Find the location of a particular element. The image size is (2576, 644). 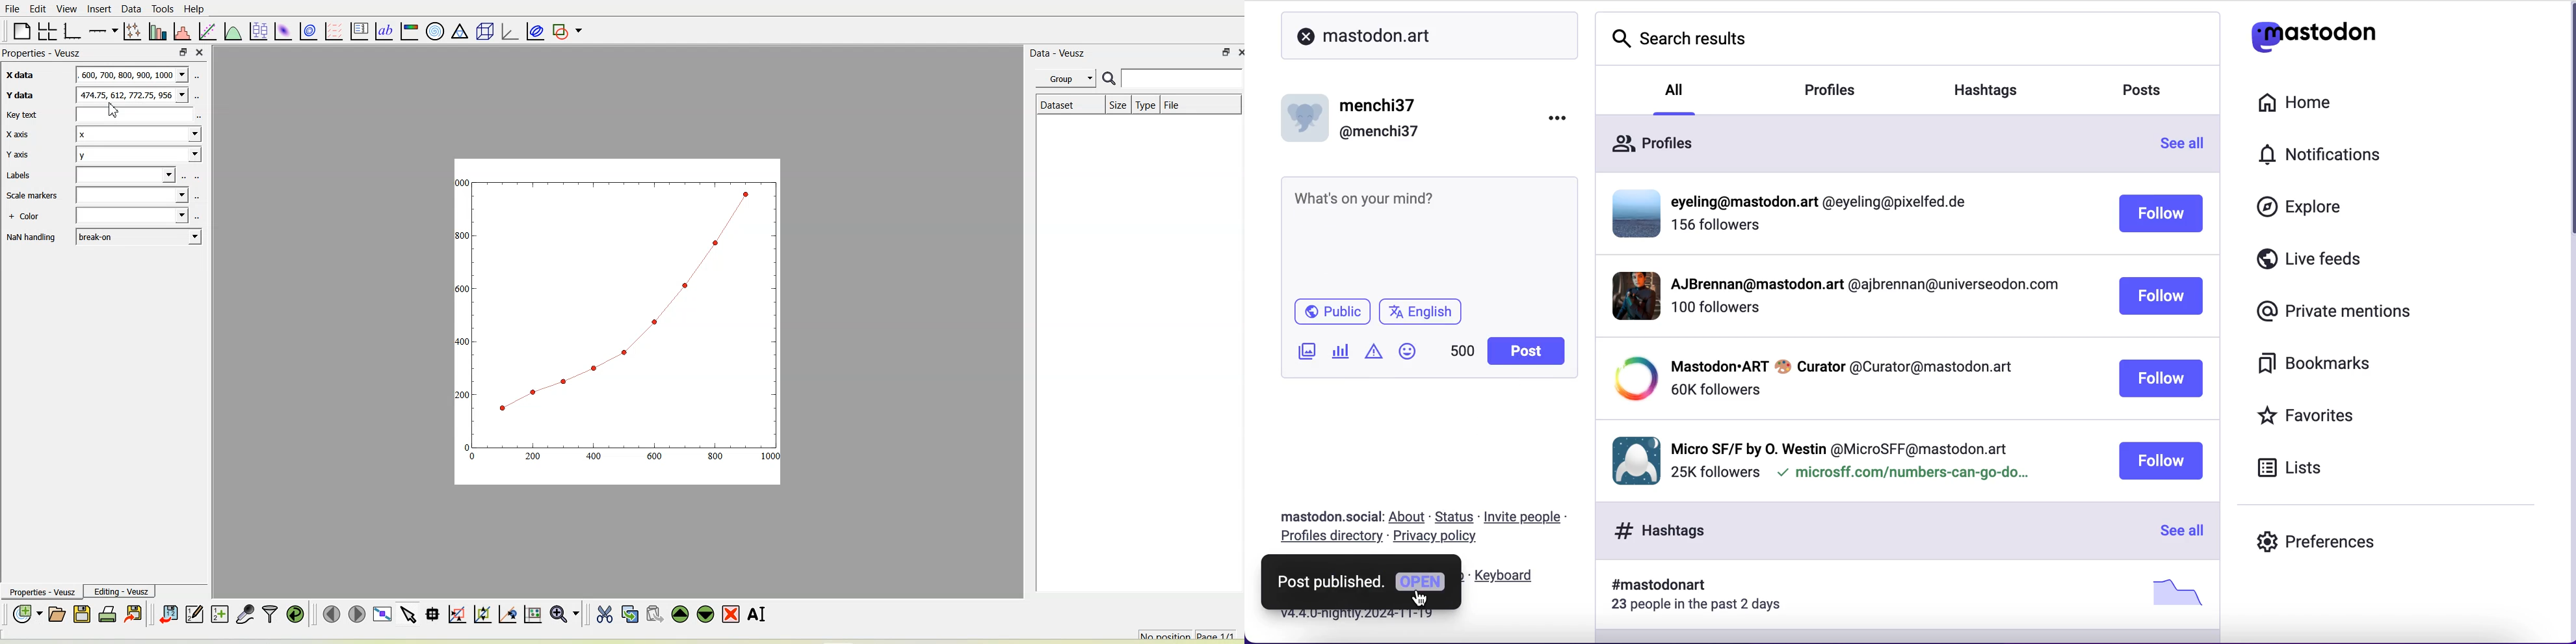

Scale markers is located at coordinates (34, 196).